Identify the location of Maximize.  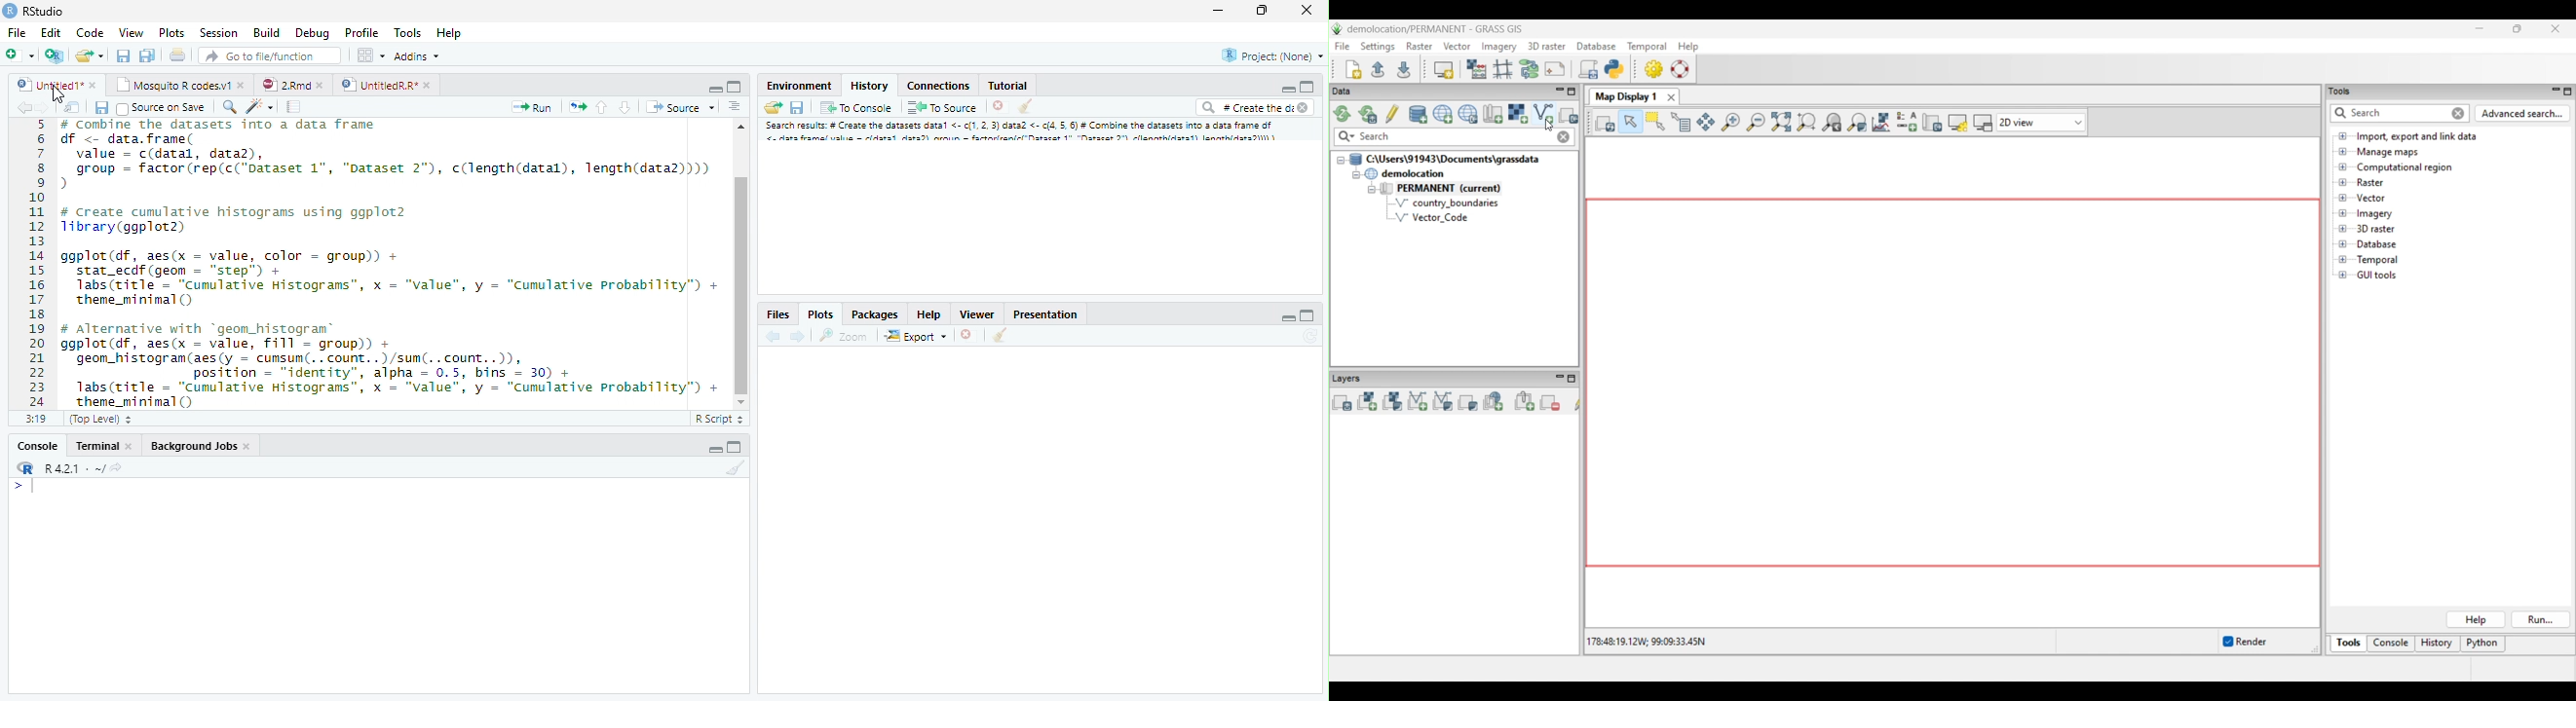
(738, 448).